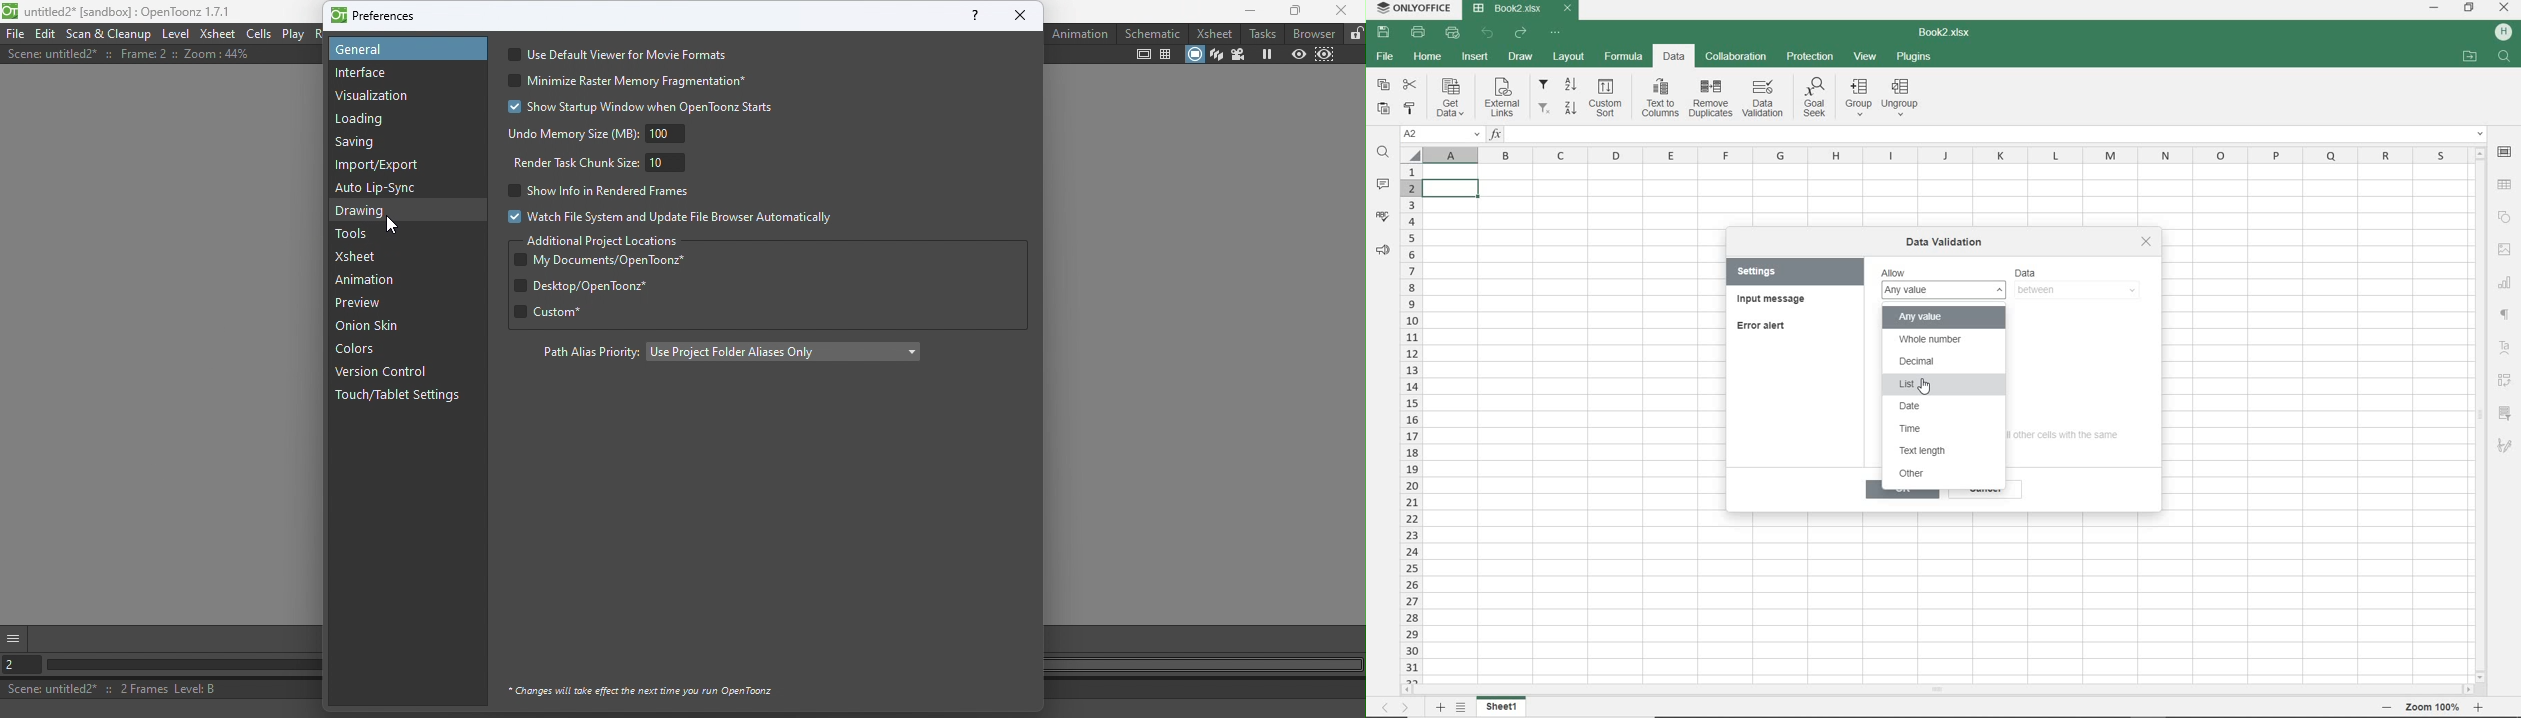  Describe the element at coordinates (1385, 56) in the screenshot. I see `FILE` at that location.